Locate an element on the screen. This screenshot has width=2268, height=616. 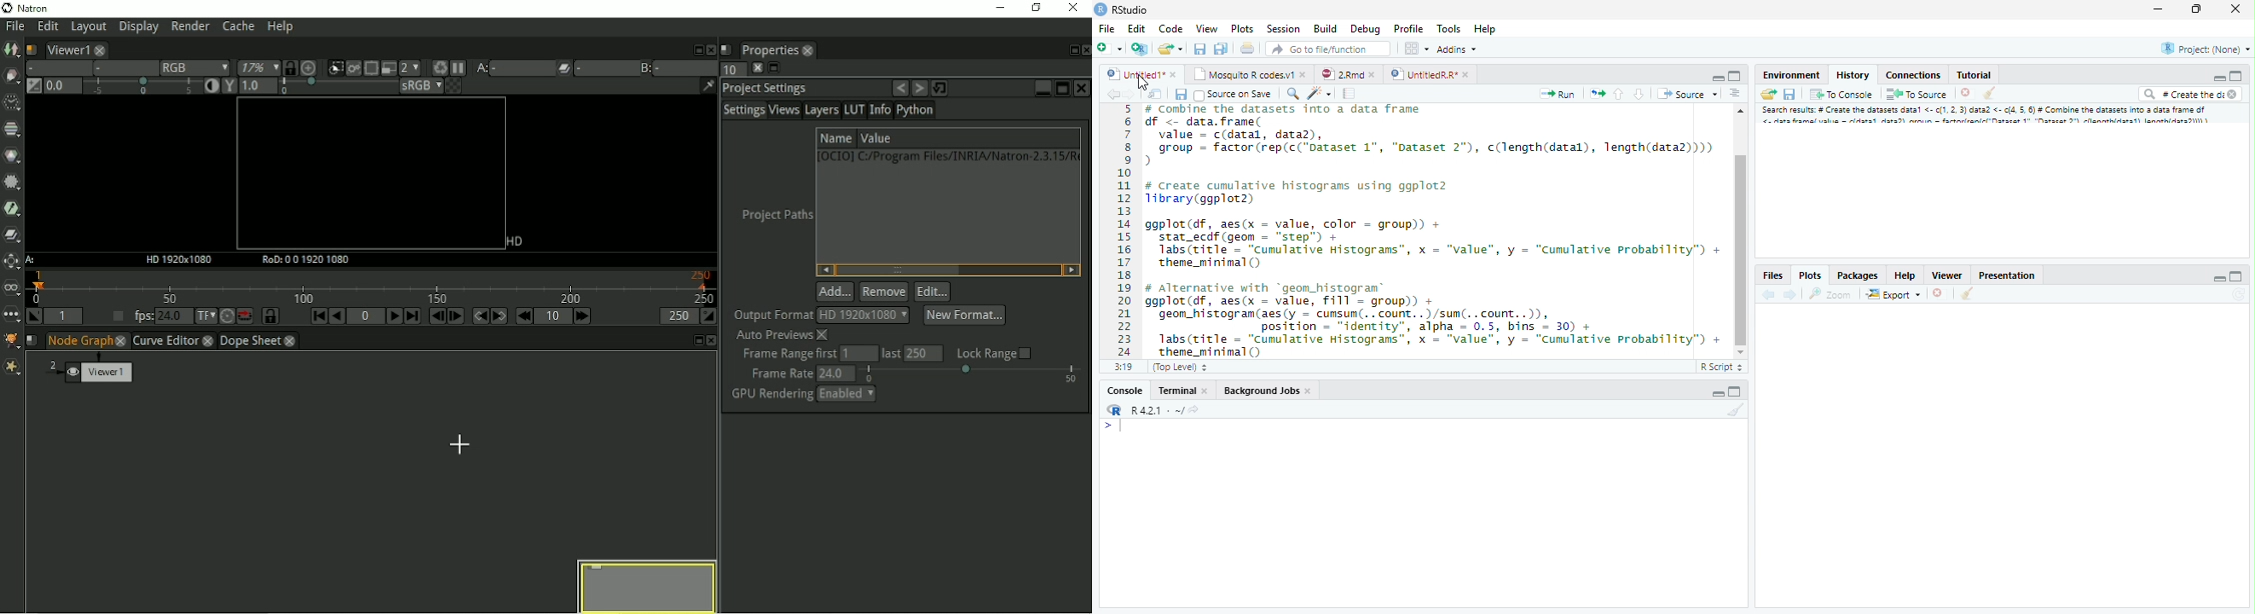
Create a new file is located at coordinates (1172, 49).